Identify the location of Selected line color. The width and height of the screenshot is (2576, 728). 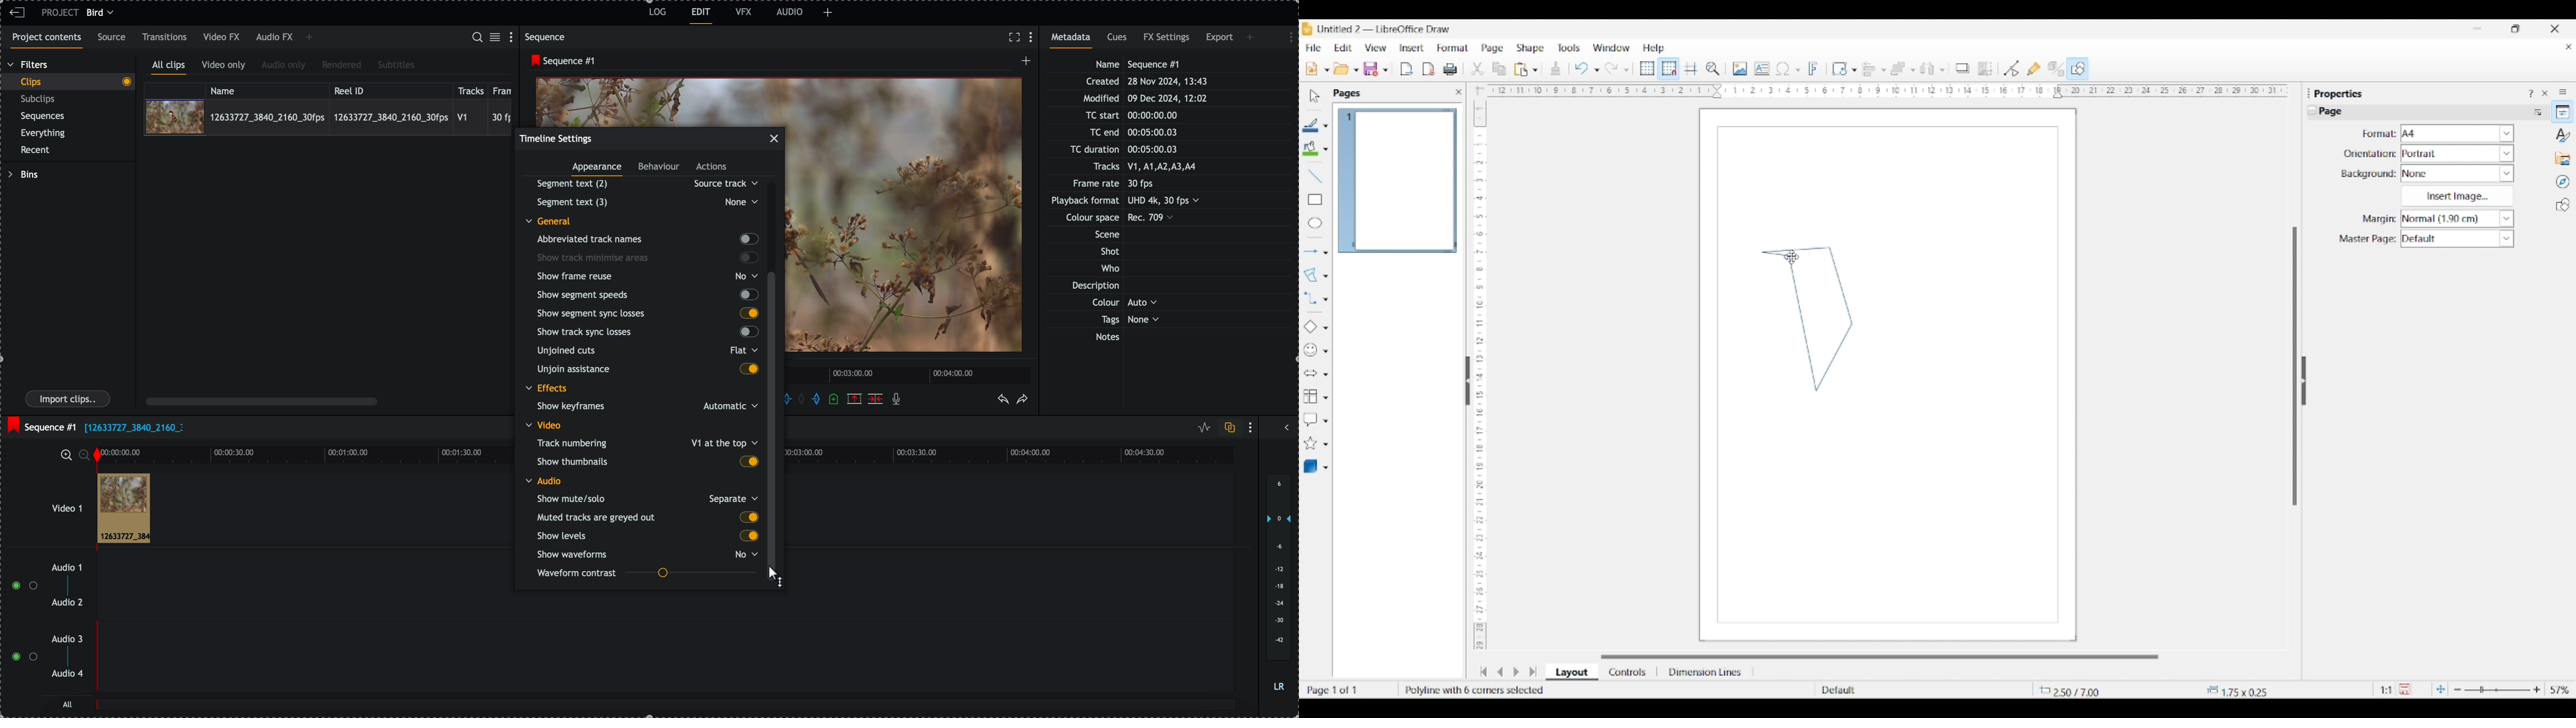
(1311, 125).